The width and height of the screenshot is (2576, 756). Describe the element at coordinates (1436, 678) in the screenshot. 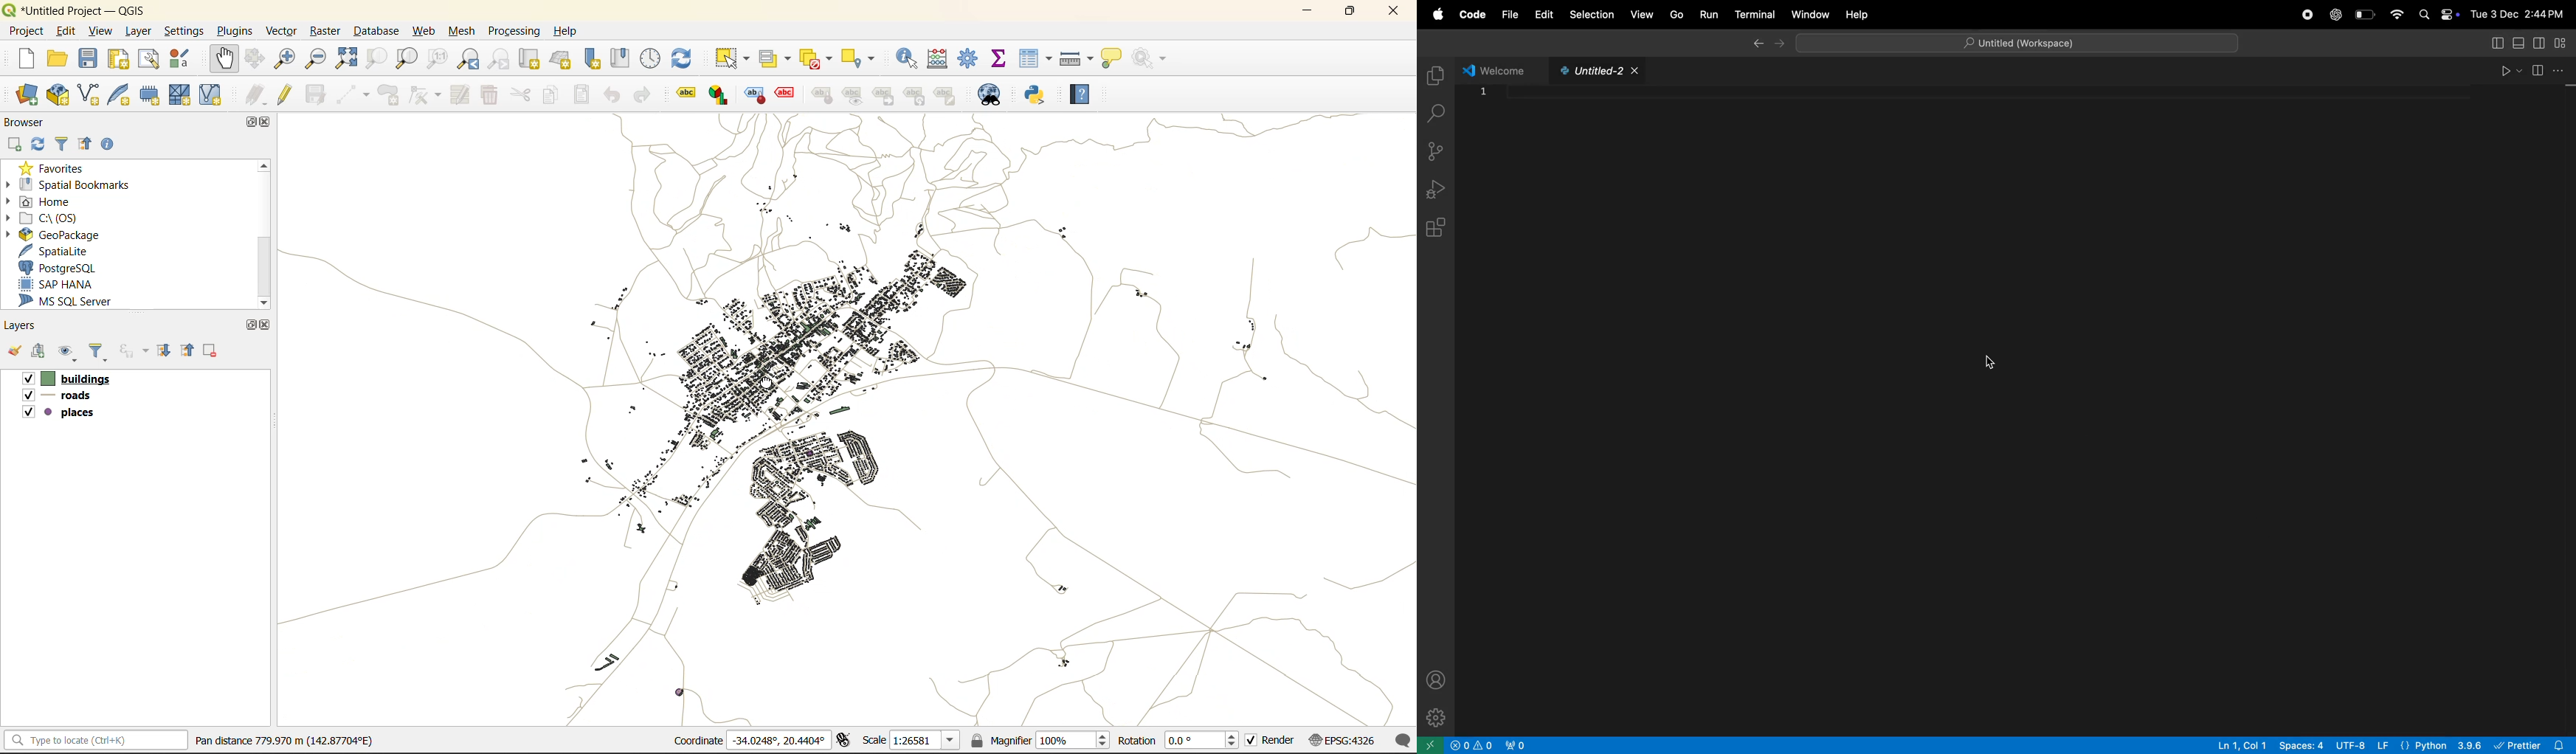

I see `profile` at that location.